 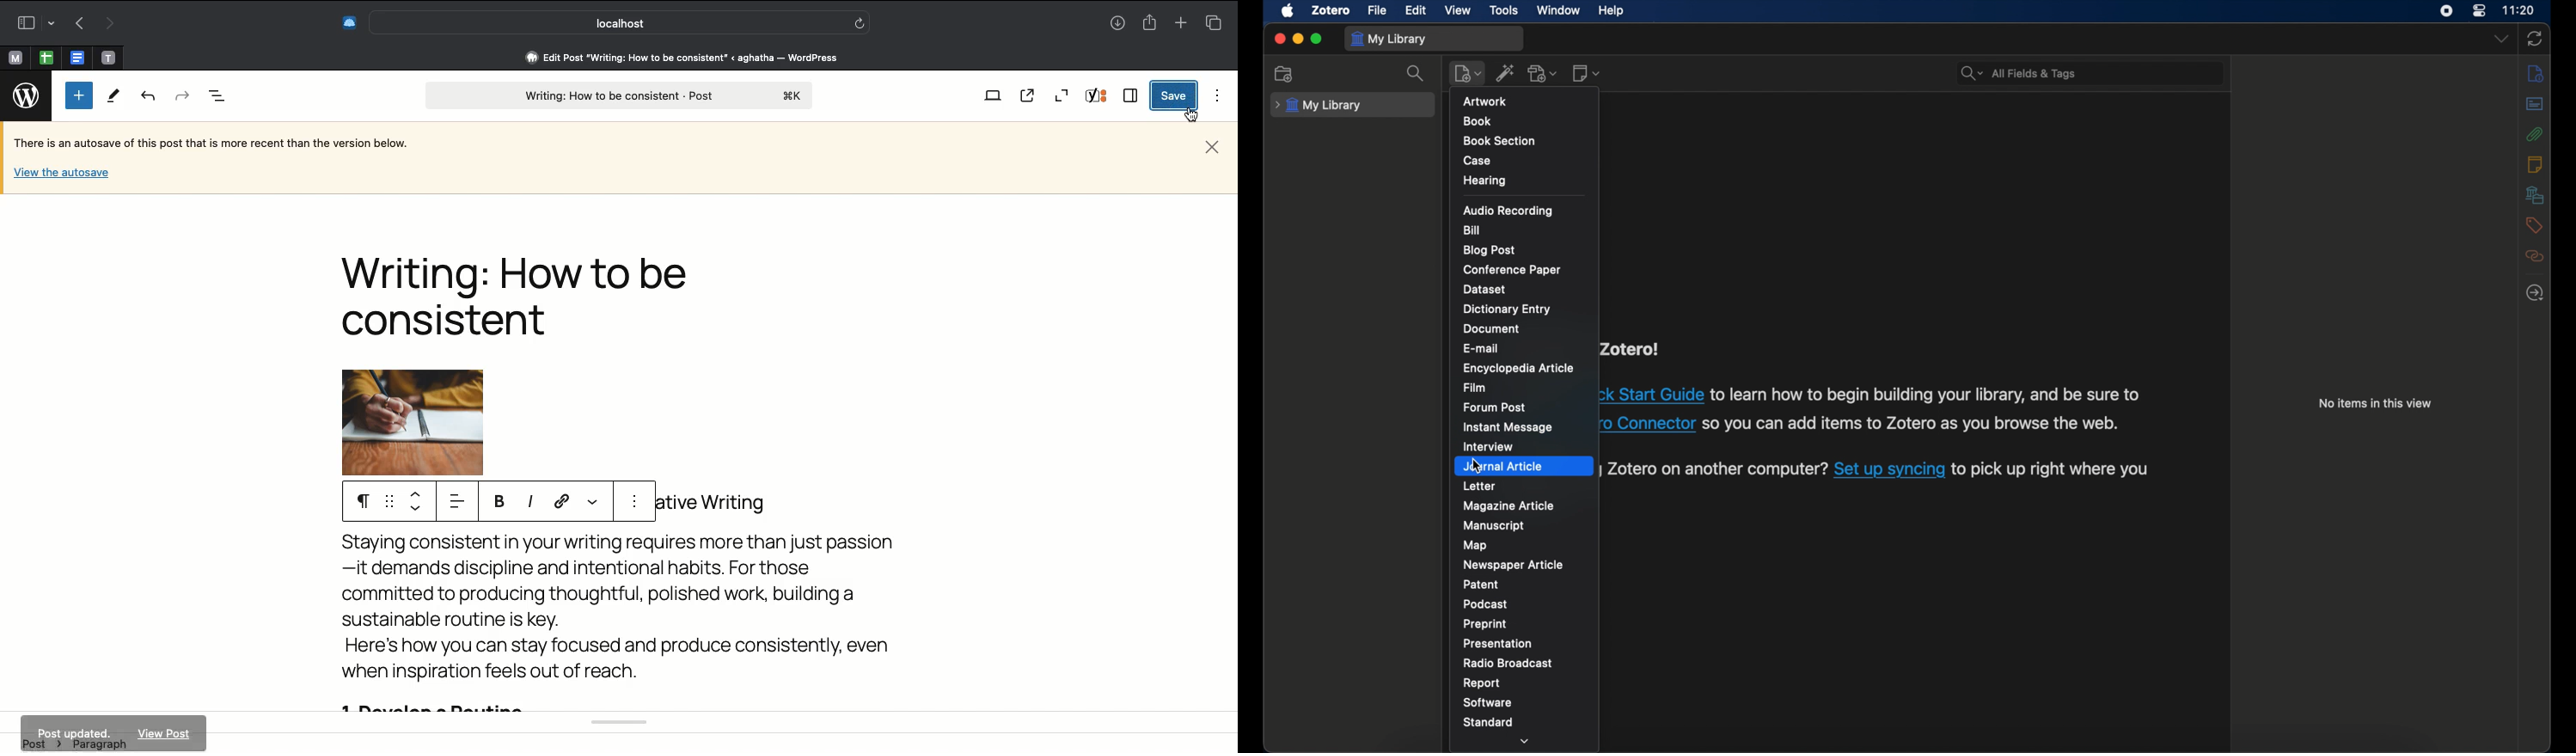 I want to click on apple icon, so click(x=1288, y=11).